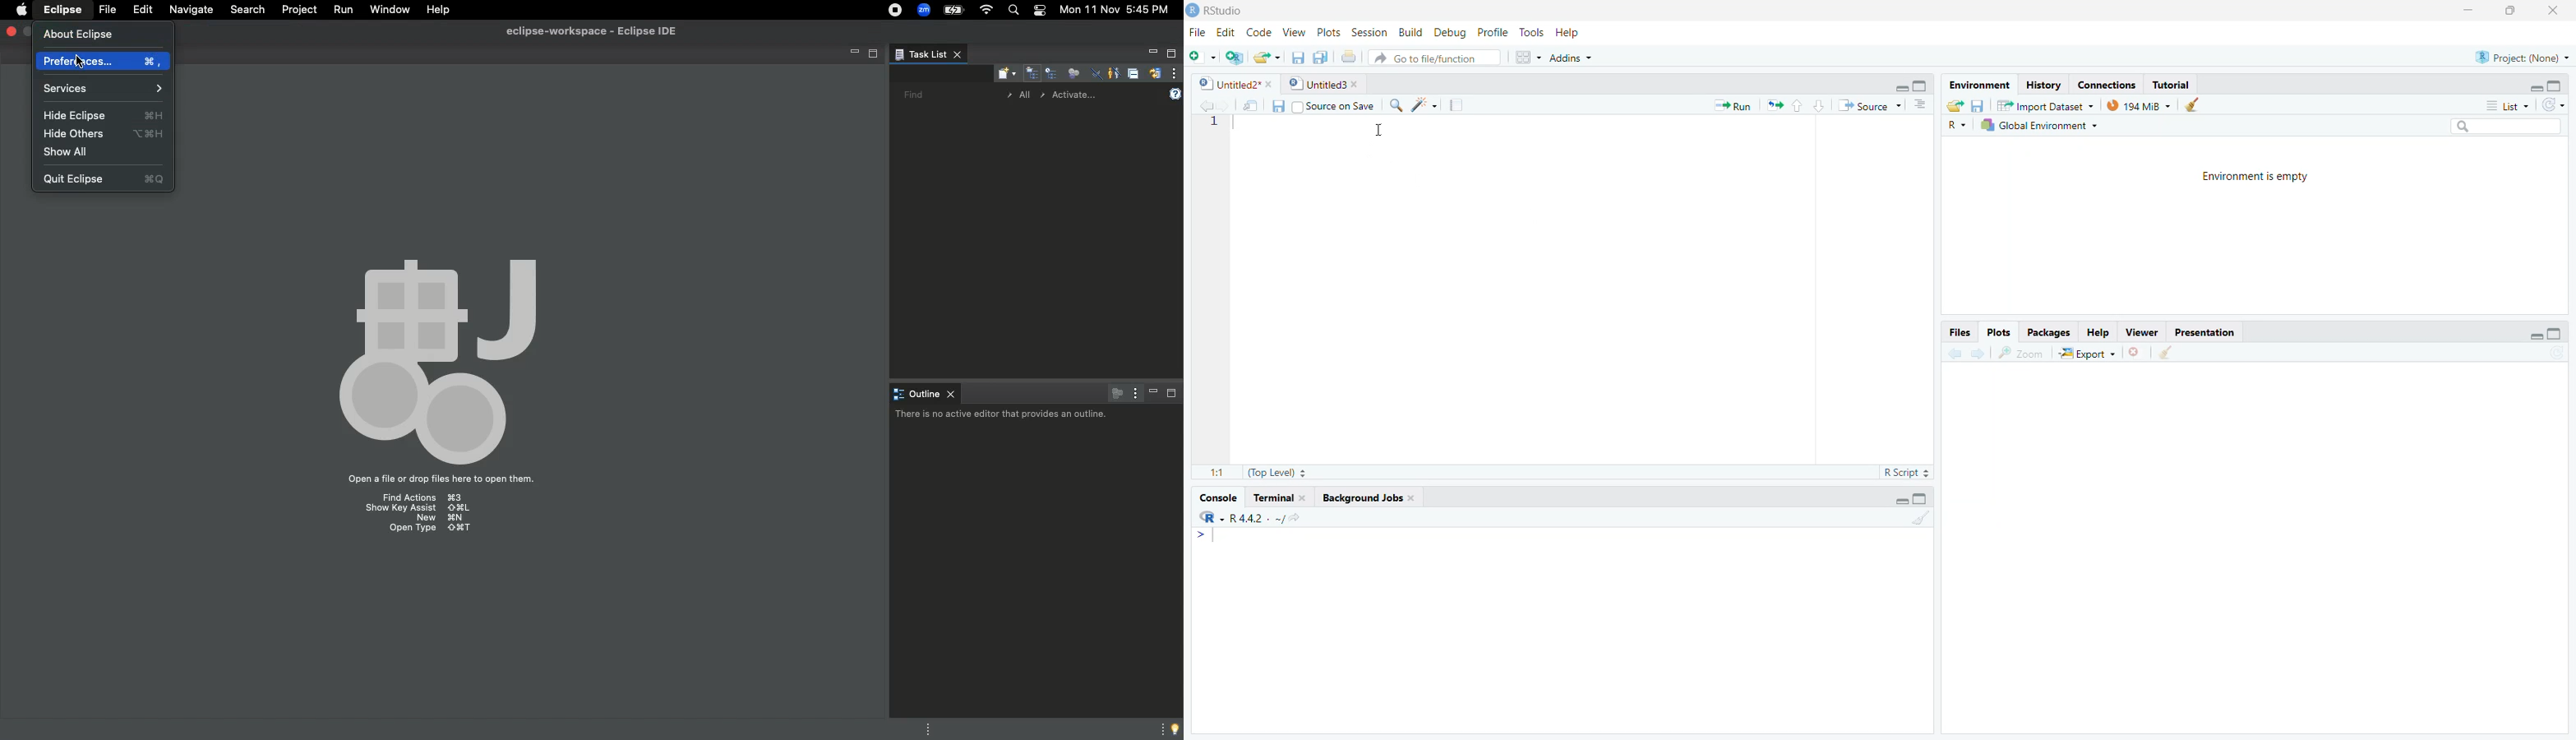 This screenshot has width=2576, height=756. I want to click on Edit, so click(1224, 34).